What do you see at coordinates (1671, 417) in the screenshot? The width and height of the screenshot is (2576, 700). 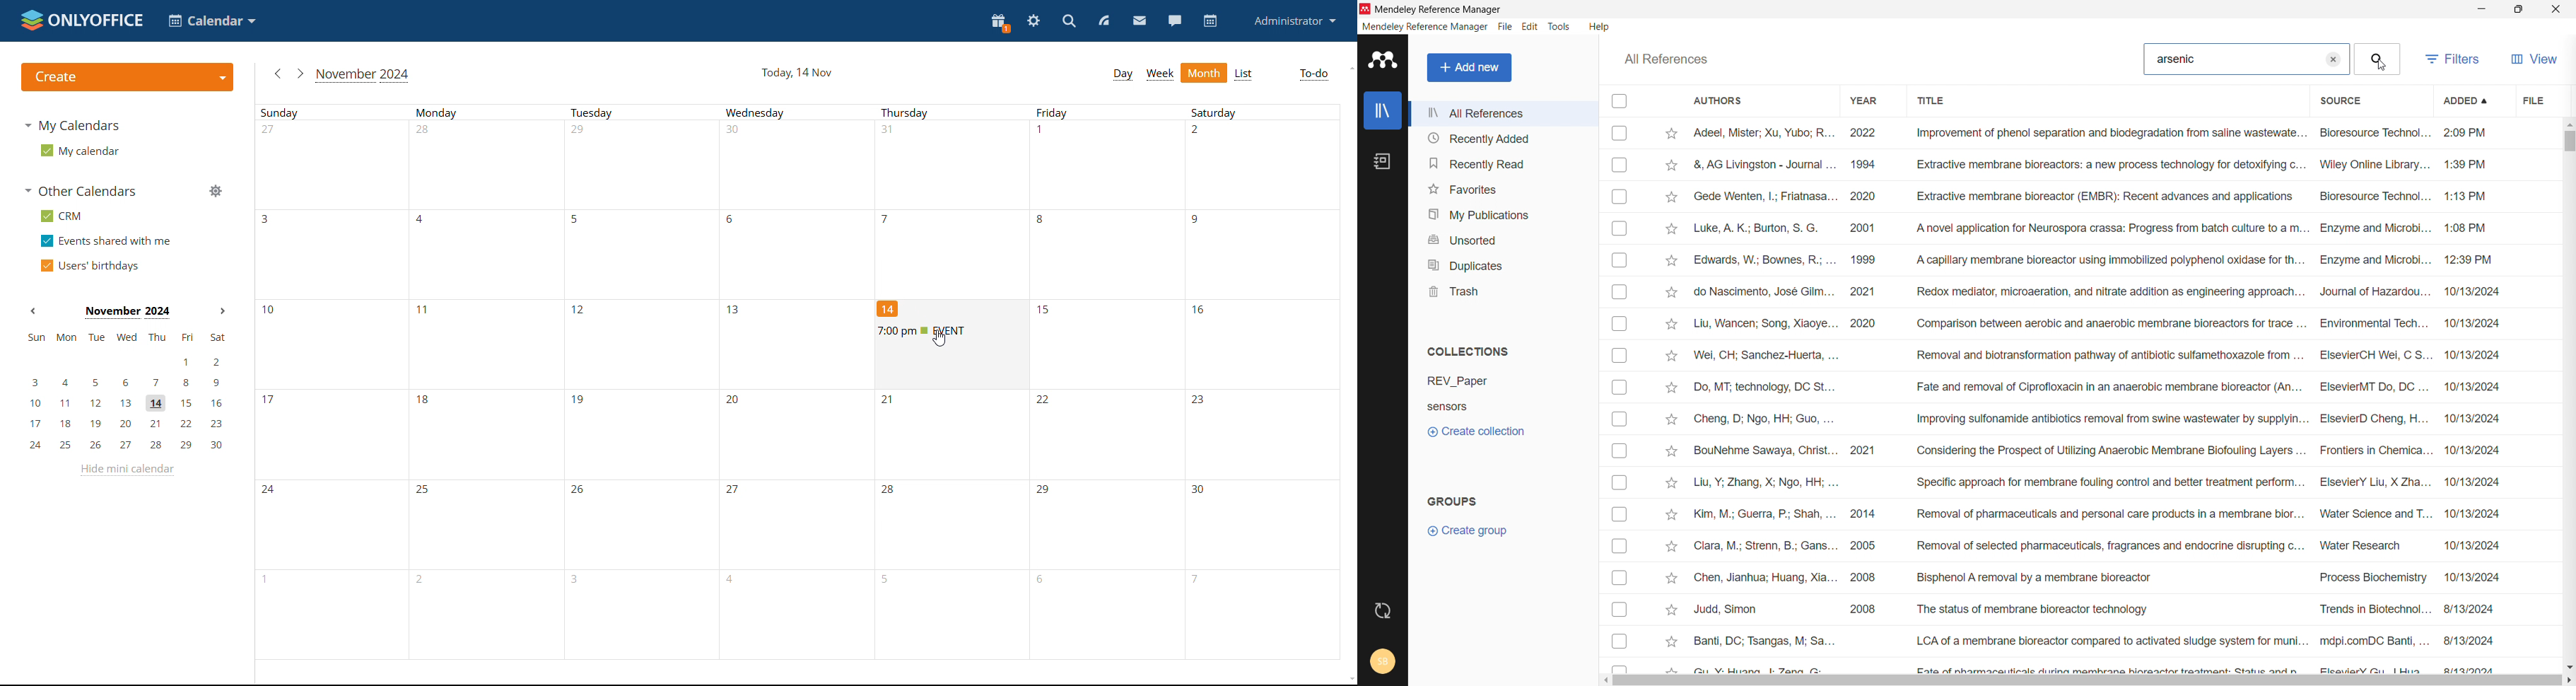 I see `Add to favorites` at bounding box center [1671, 417].